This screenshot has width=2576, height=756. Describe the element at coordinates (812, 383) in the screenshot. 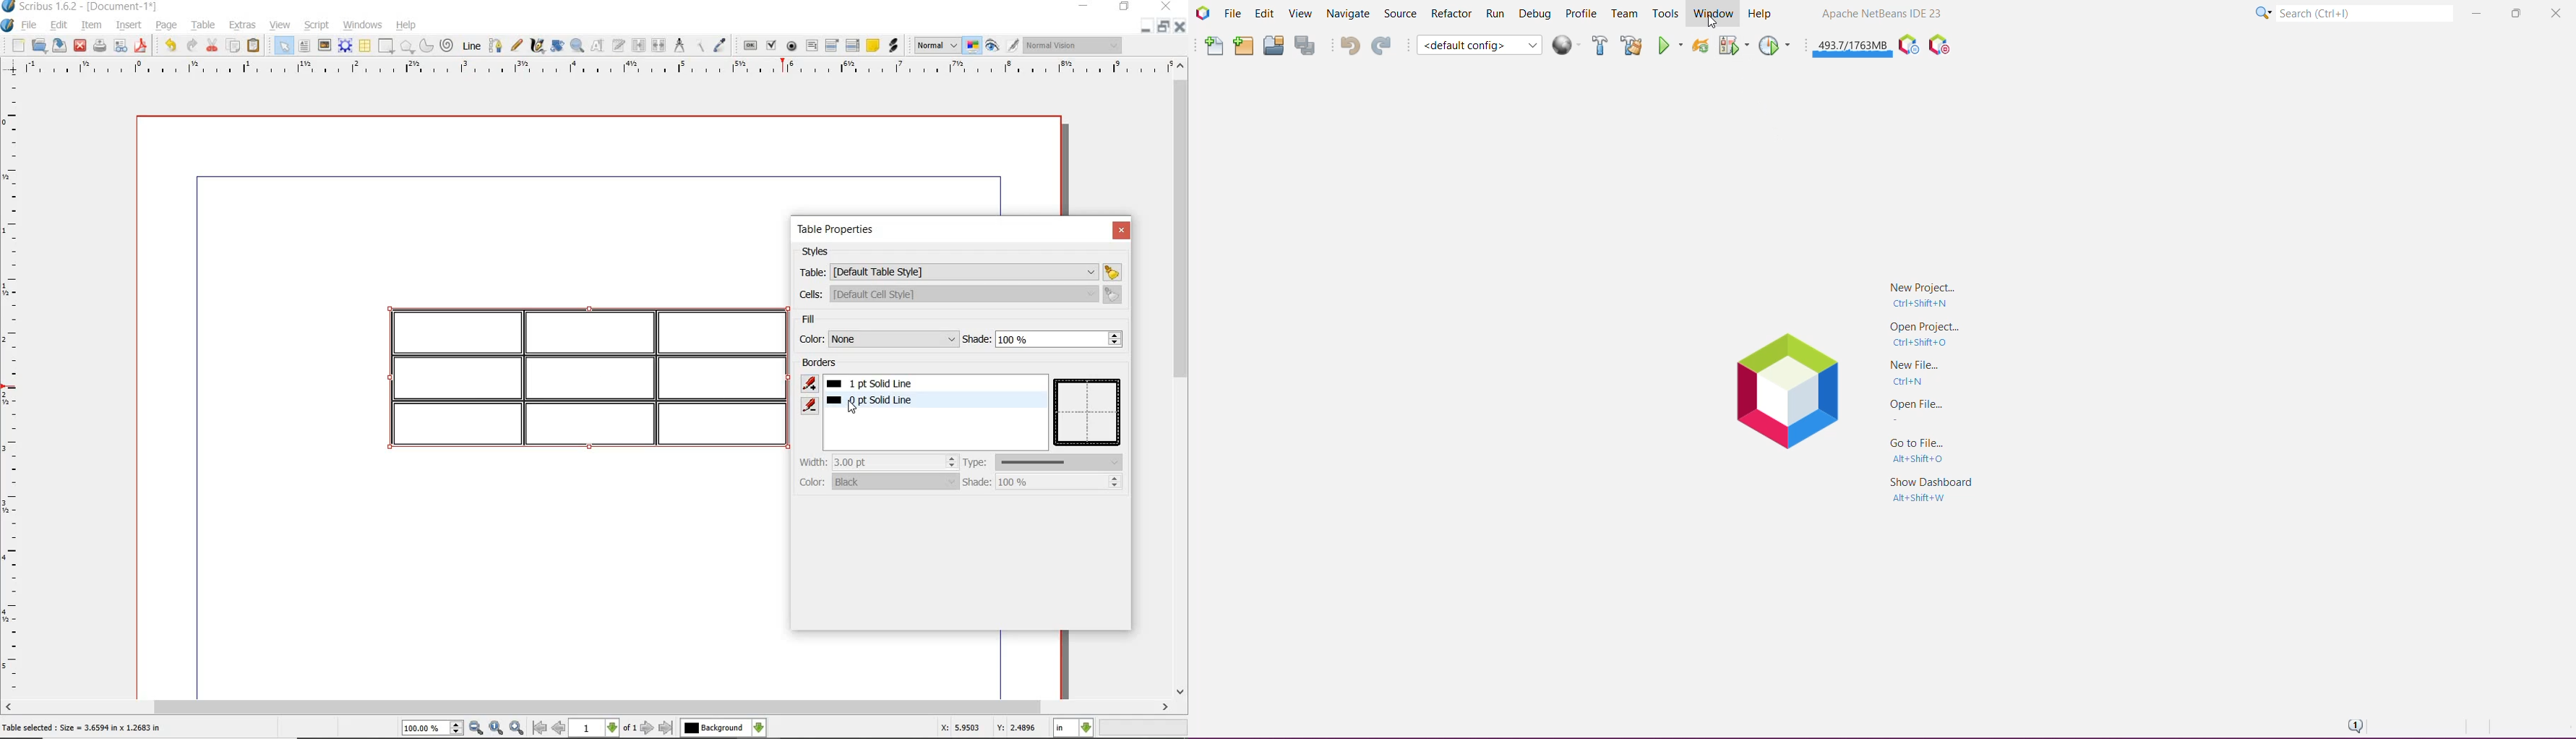

I see `add border` at that location.